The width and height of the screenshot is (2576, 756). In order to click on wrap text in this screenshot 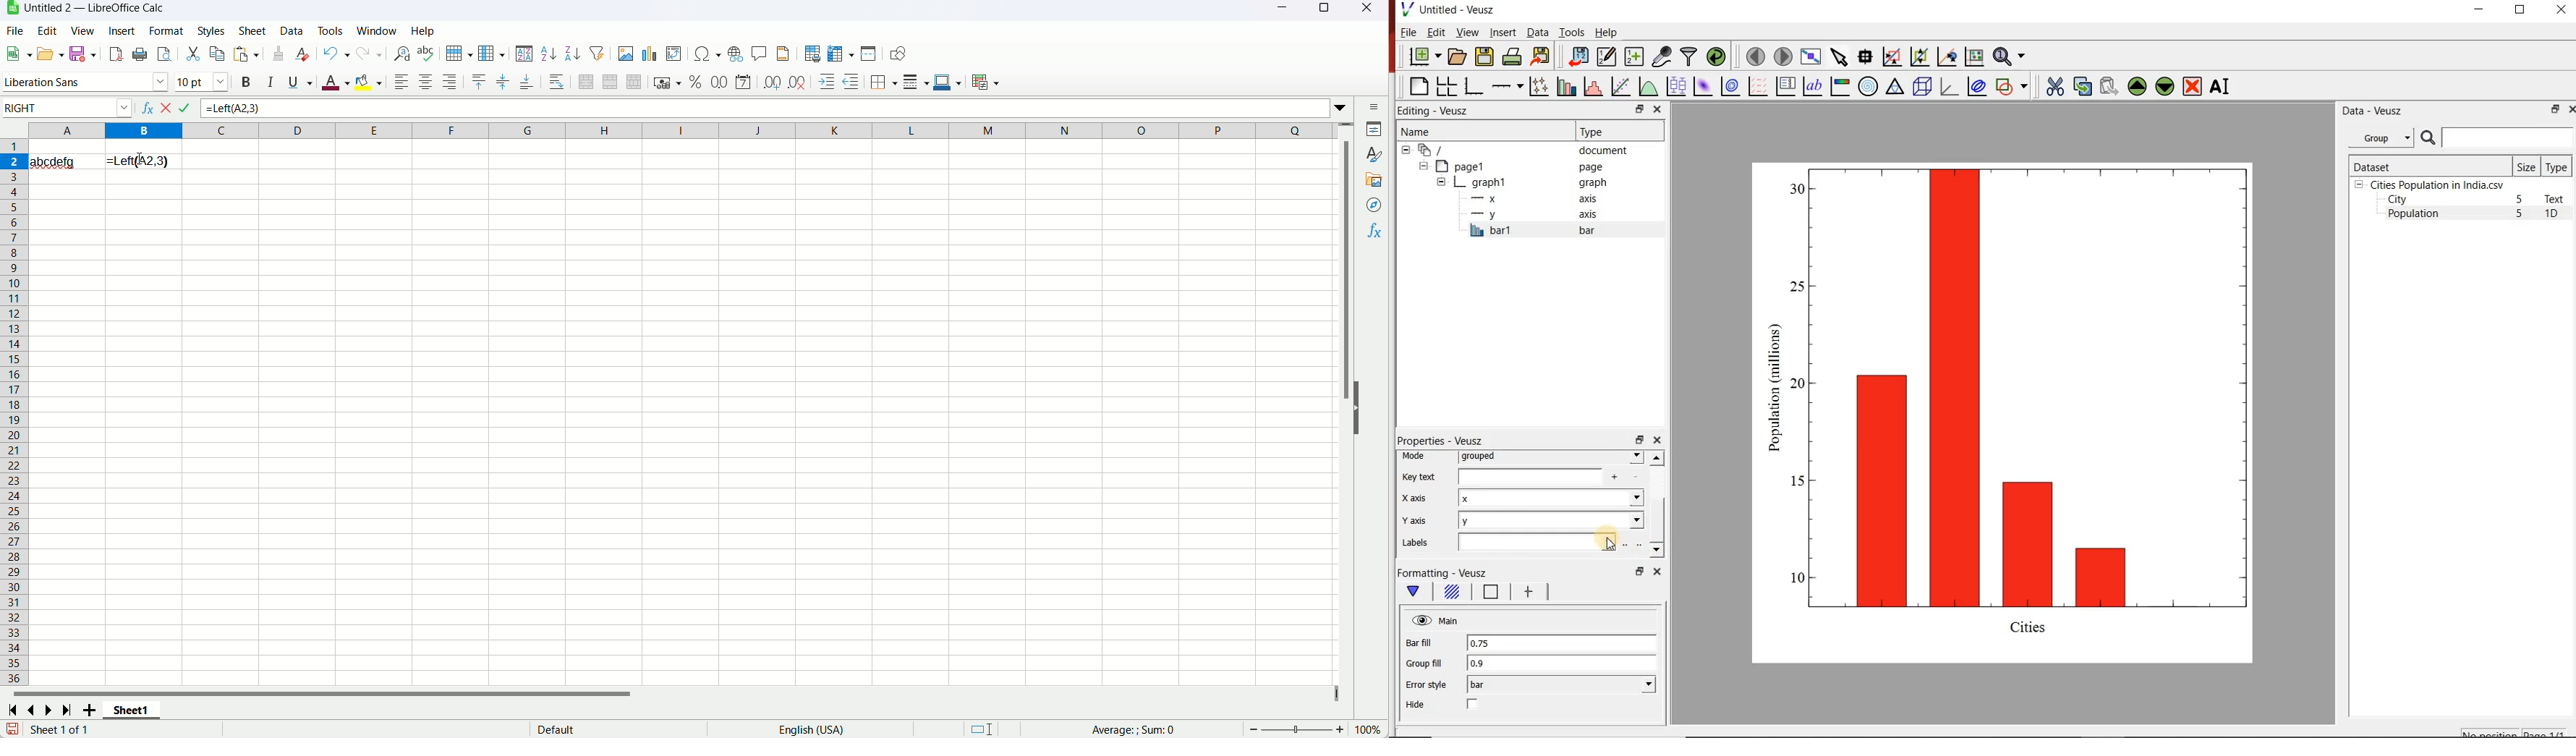, I will do `click(558, 83)`.